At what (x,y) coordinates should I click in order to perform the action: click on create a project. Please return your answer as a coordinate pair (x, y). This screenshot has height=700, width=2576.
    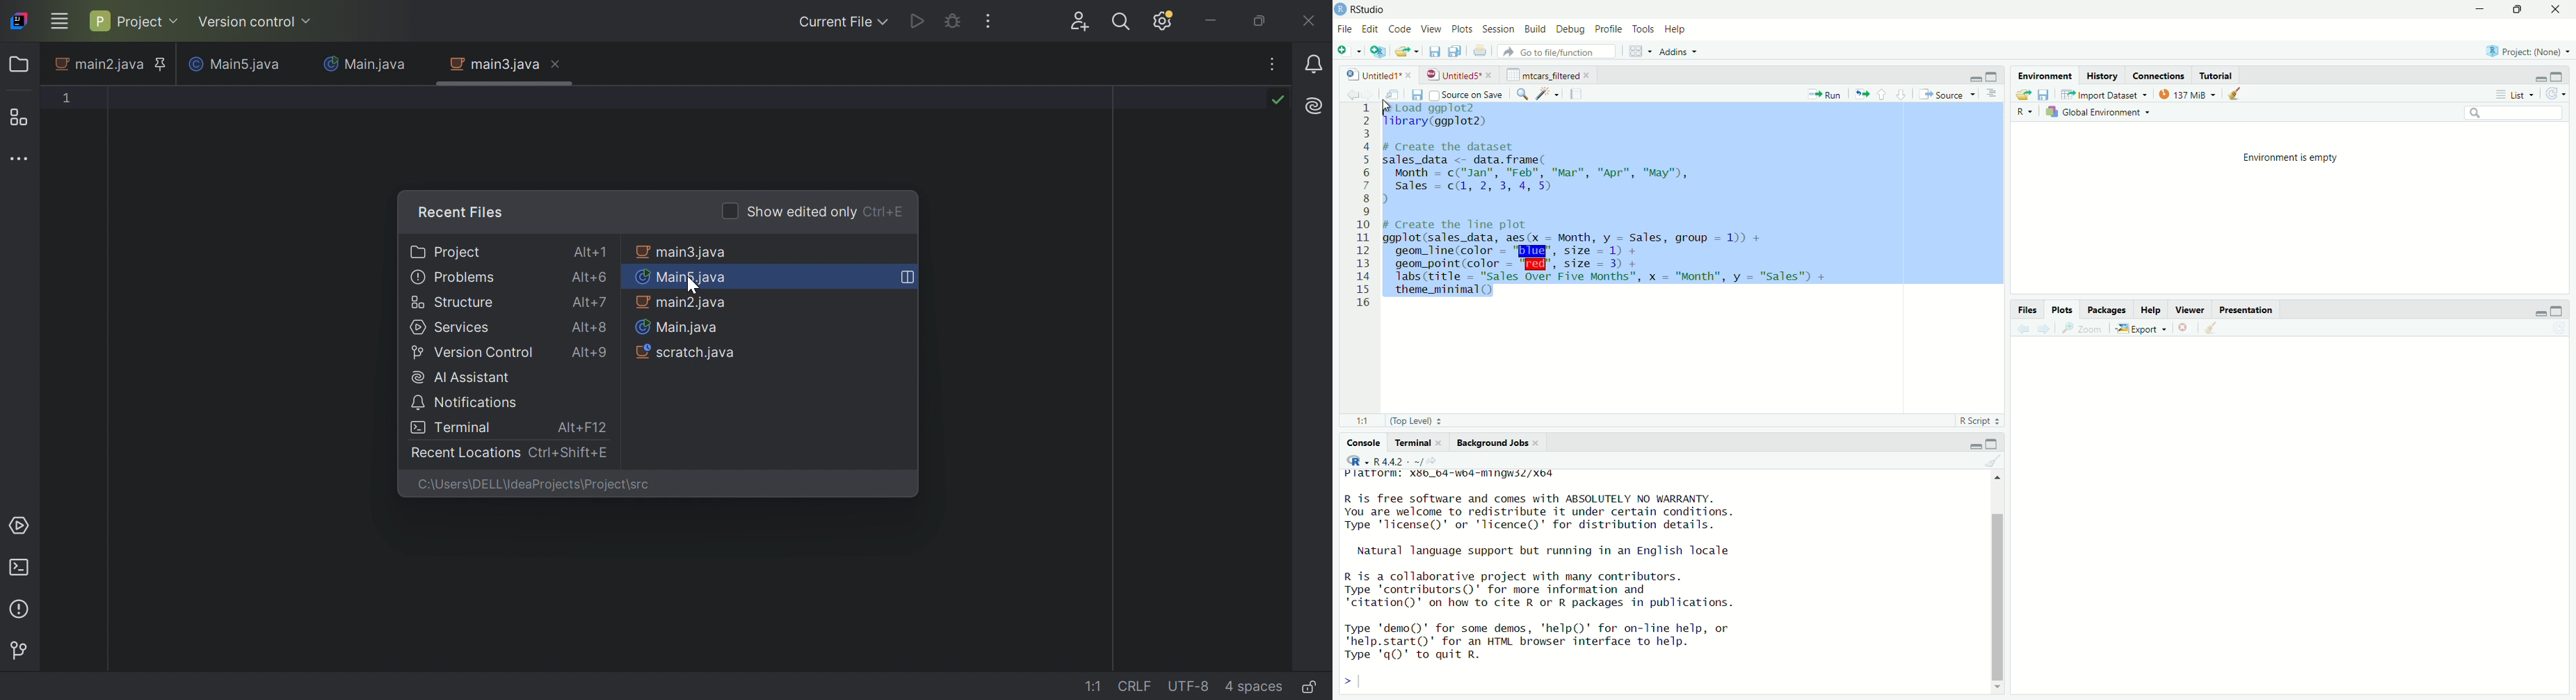
    Looking at the image, I should click on (1378, 51).